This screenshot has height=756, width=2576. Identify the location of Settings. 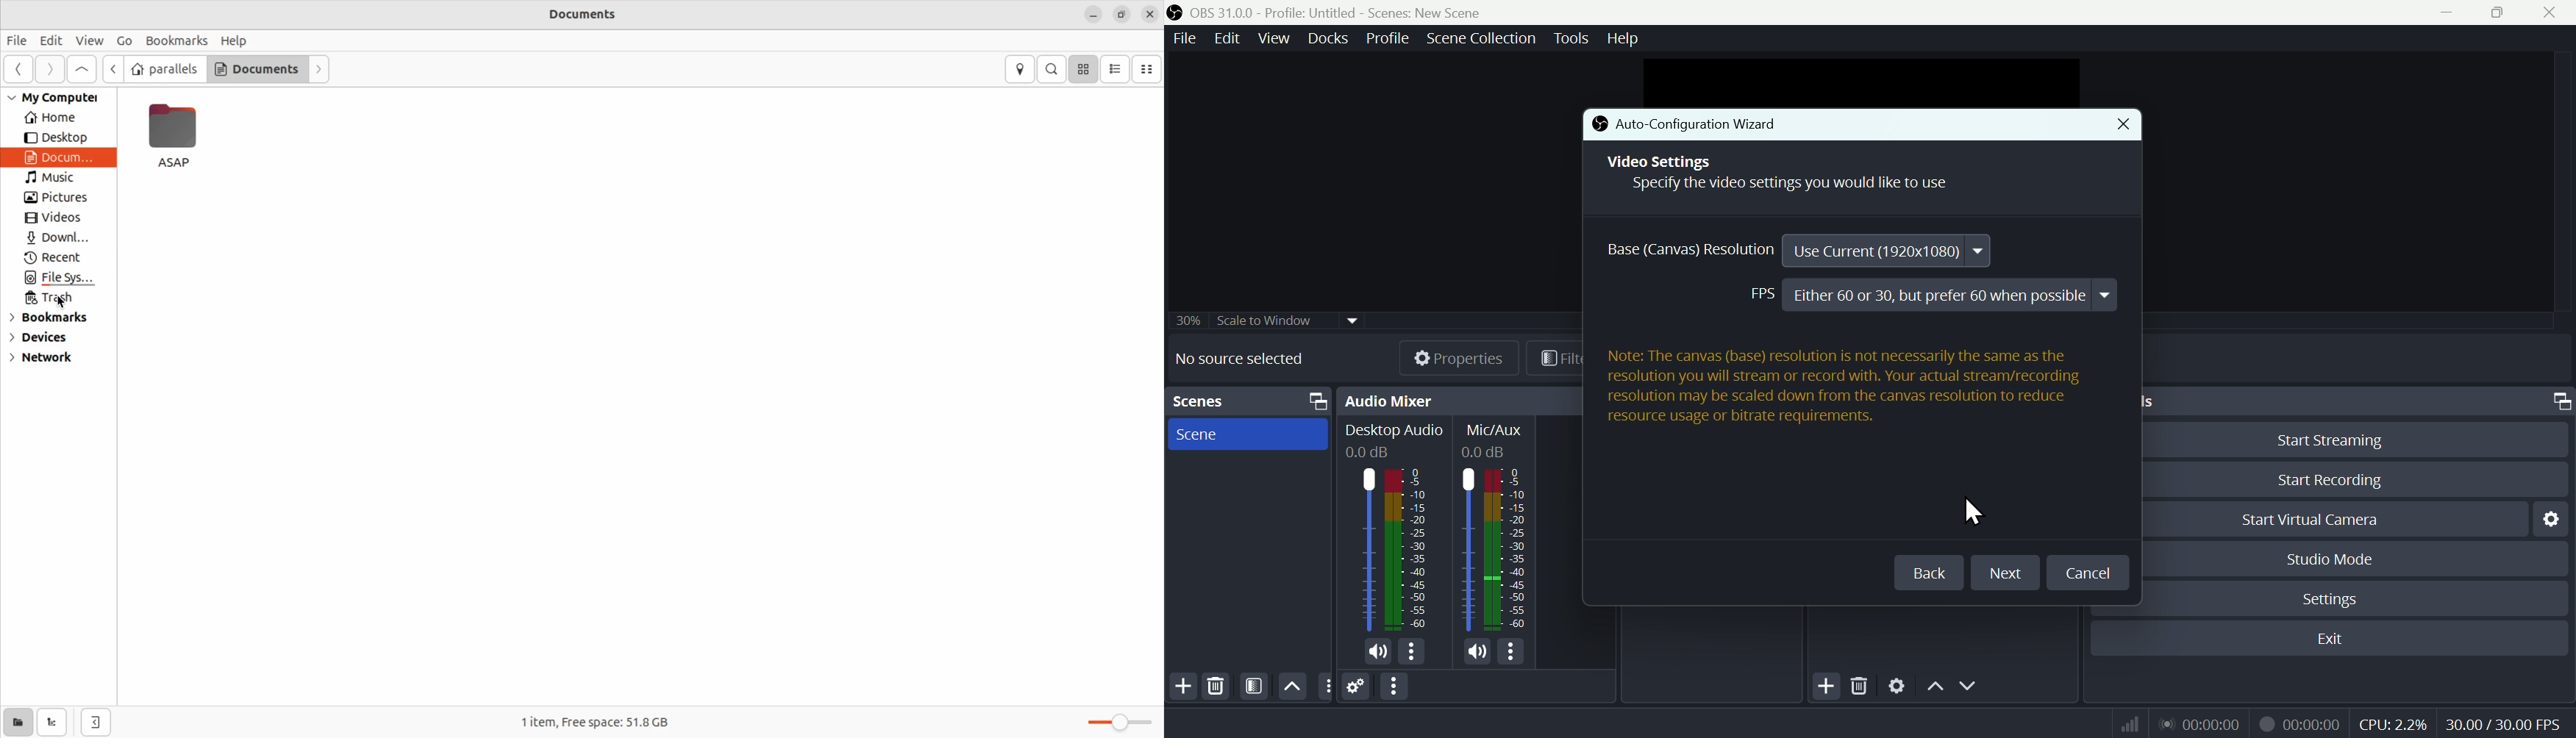
(2549, 519).